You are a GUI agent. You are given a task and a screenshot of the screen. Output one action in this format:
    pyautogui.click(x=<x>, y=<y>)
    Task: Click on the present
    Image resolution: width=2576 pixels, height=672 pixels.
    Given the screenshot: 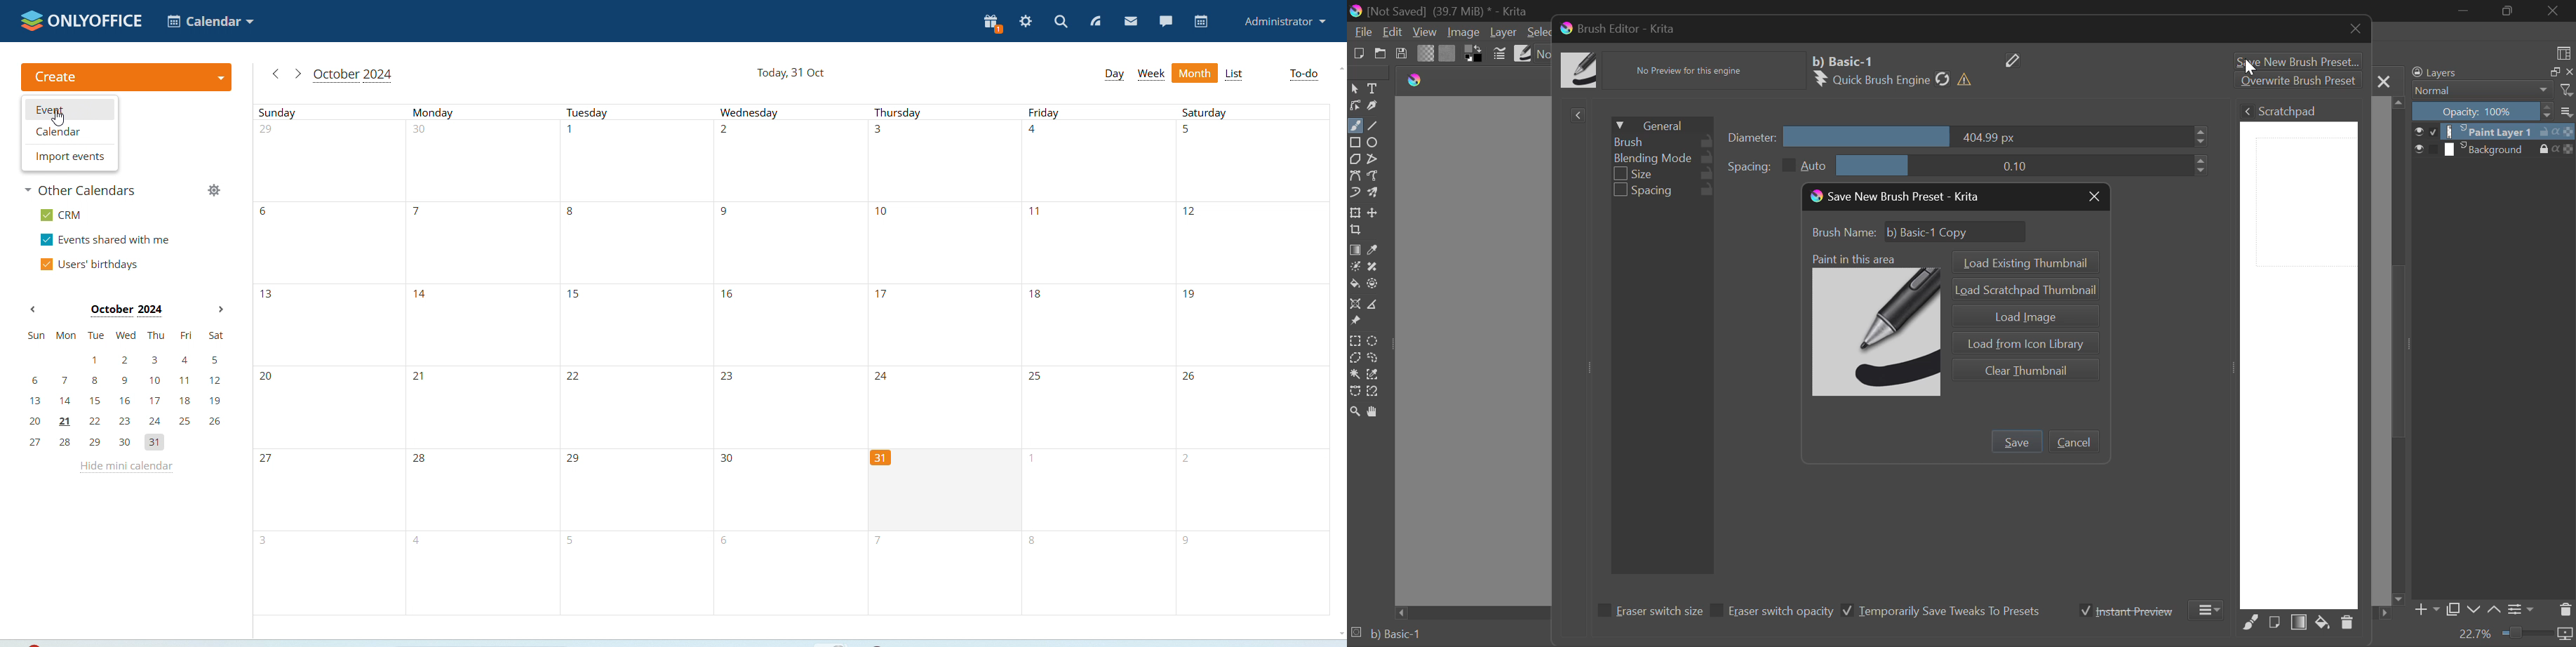 What is the action you would take?
    pyautogui.click(x=993, y=24)
    